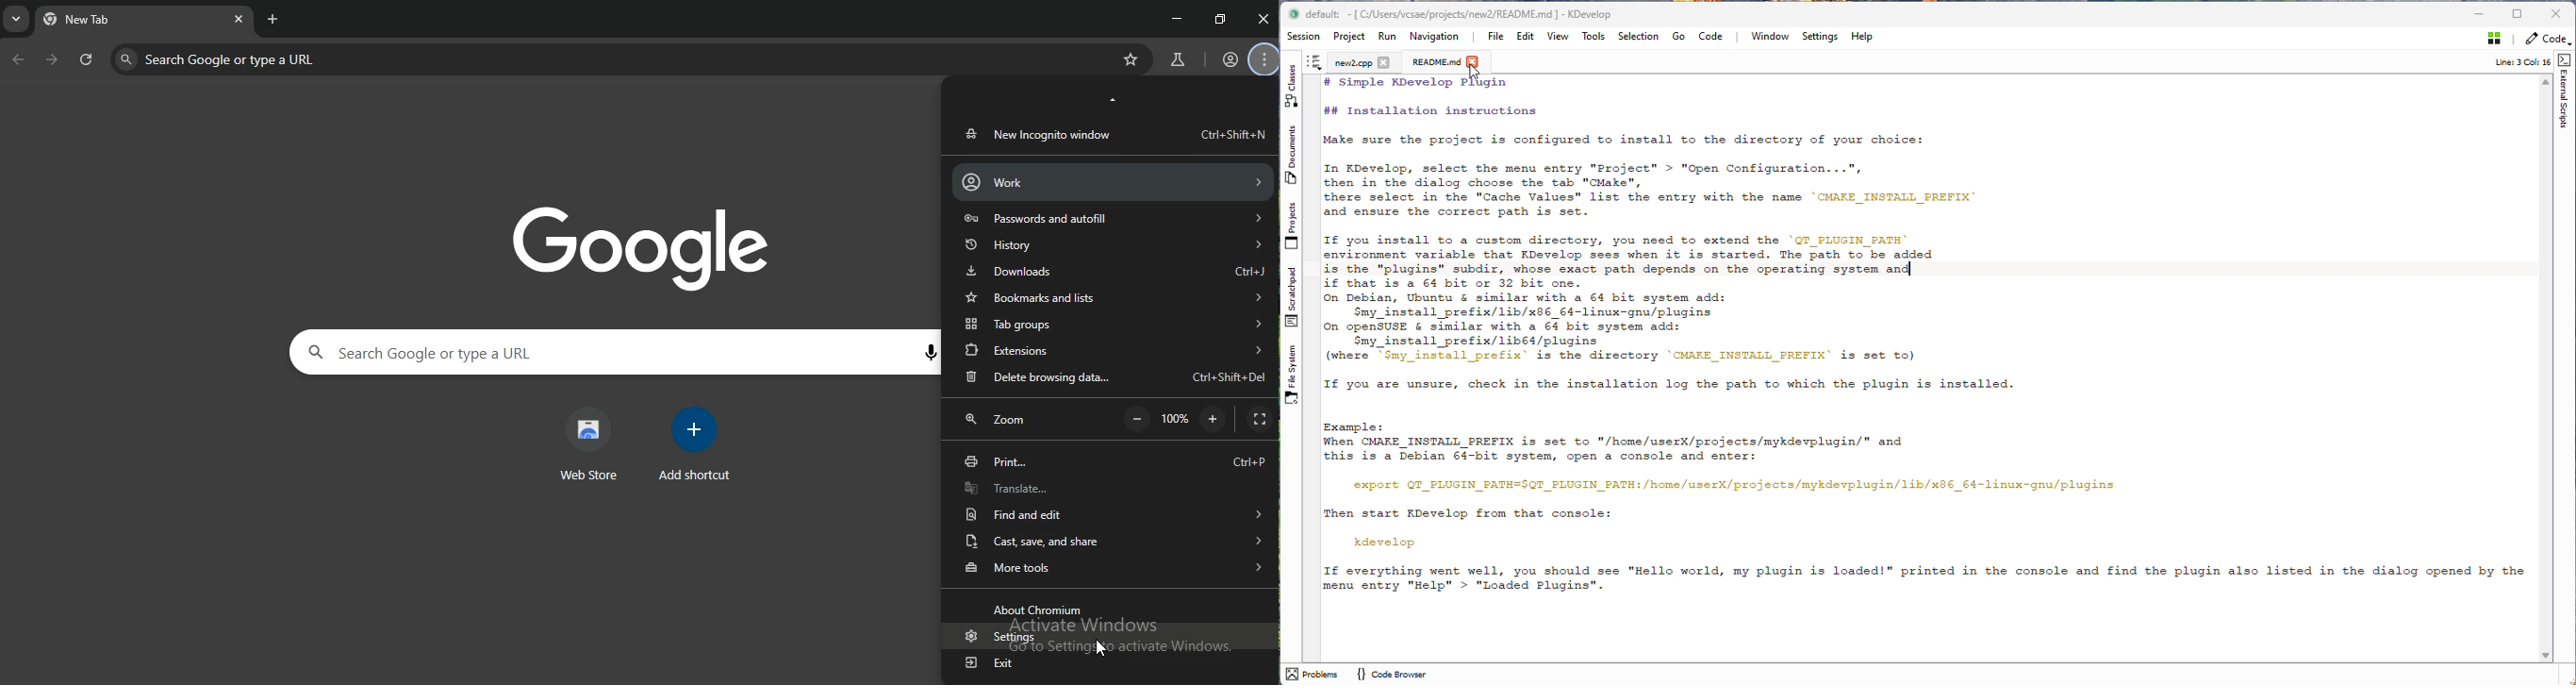 Image resolution: width=2576 pixels, height=700 pixels. What do you see at coordinates (1213, 418) in the screenshot?
I see `zoom out` at bounding box center [1213, 418].